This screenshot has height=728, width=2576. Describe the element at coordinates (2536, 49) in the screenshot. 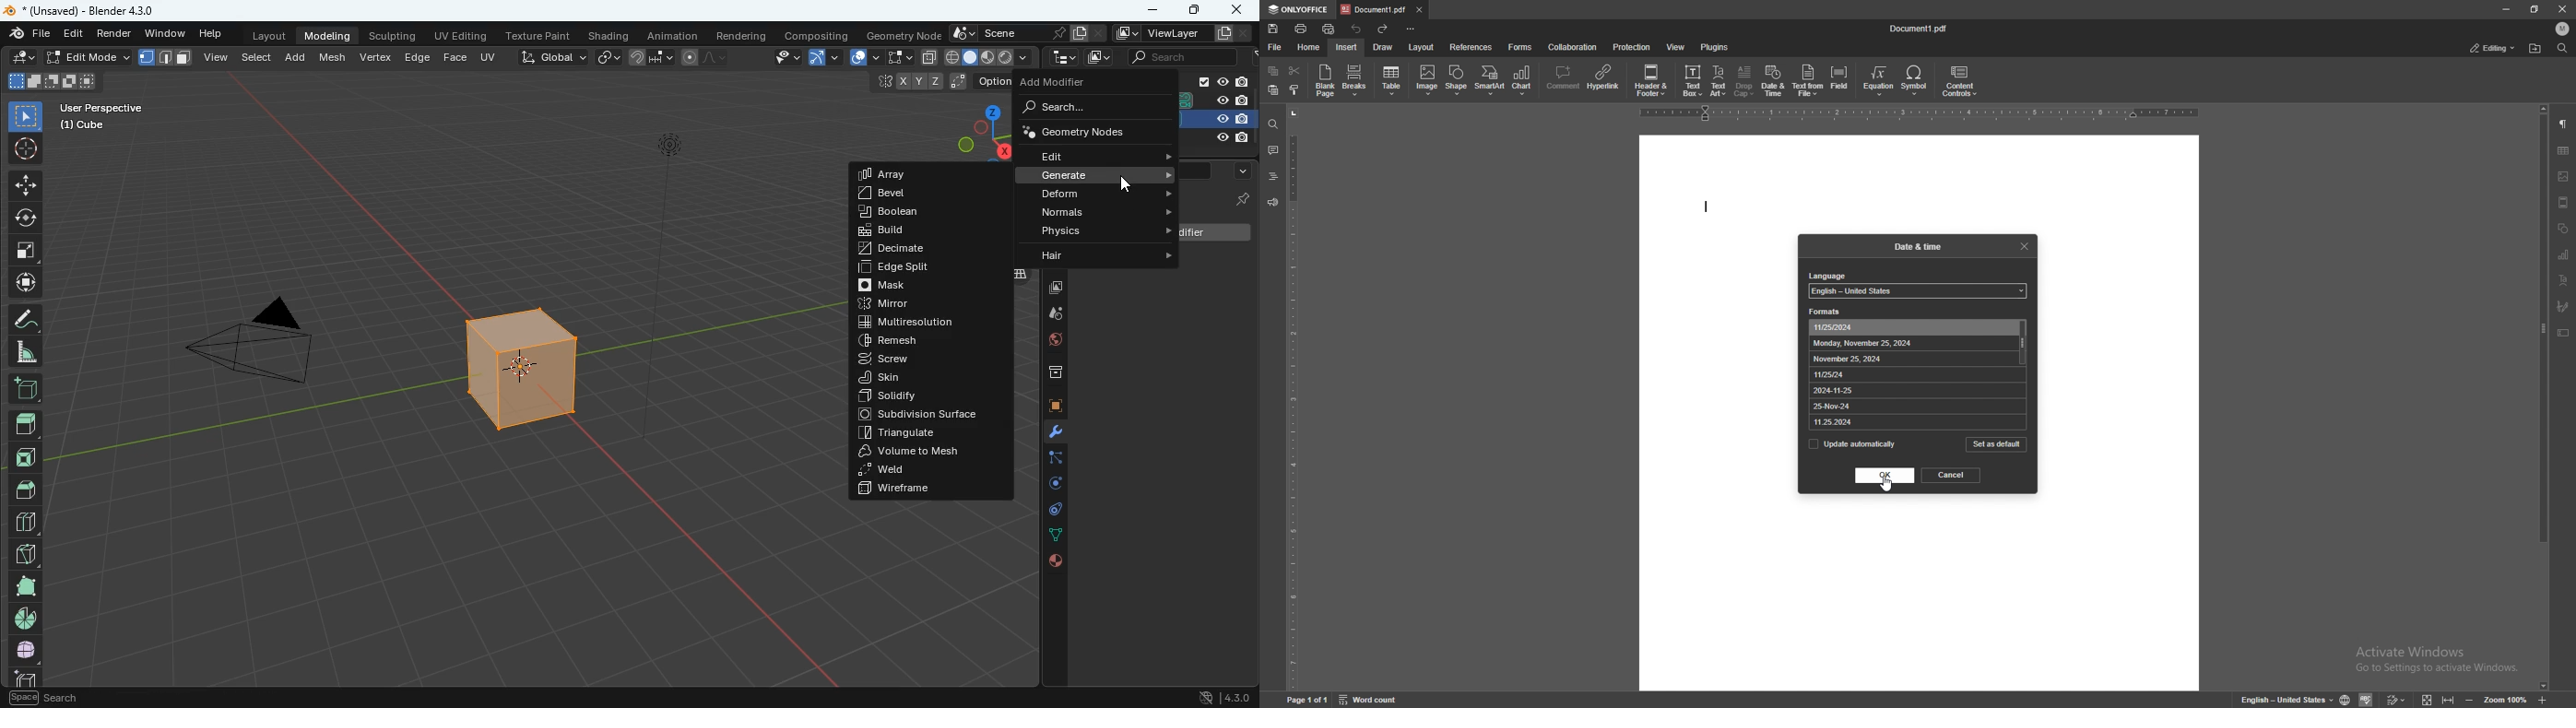

I see `find in folder` at that location.